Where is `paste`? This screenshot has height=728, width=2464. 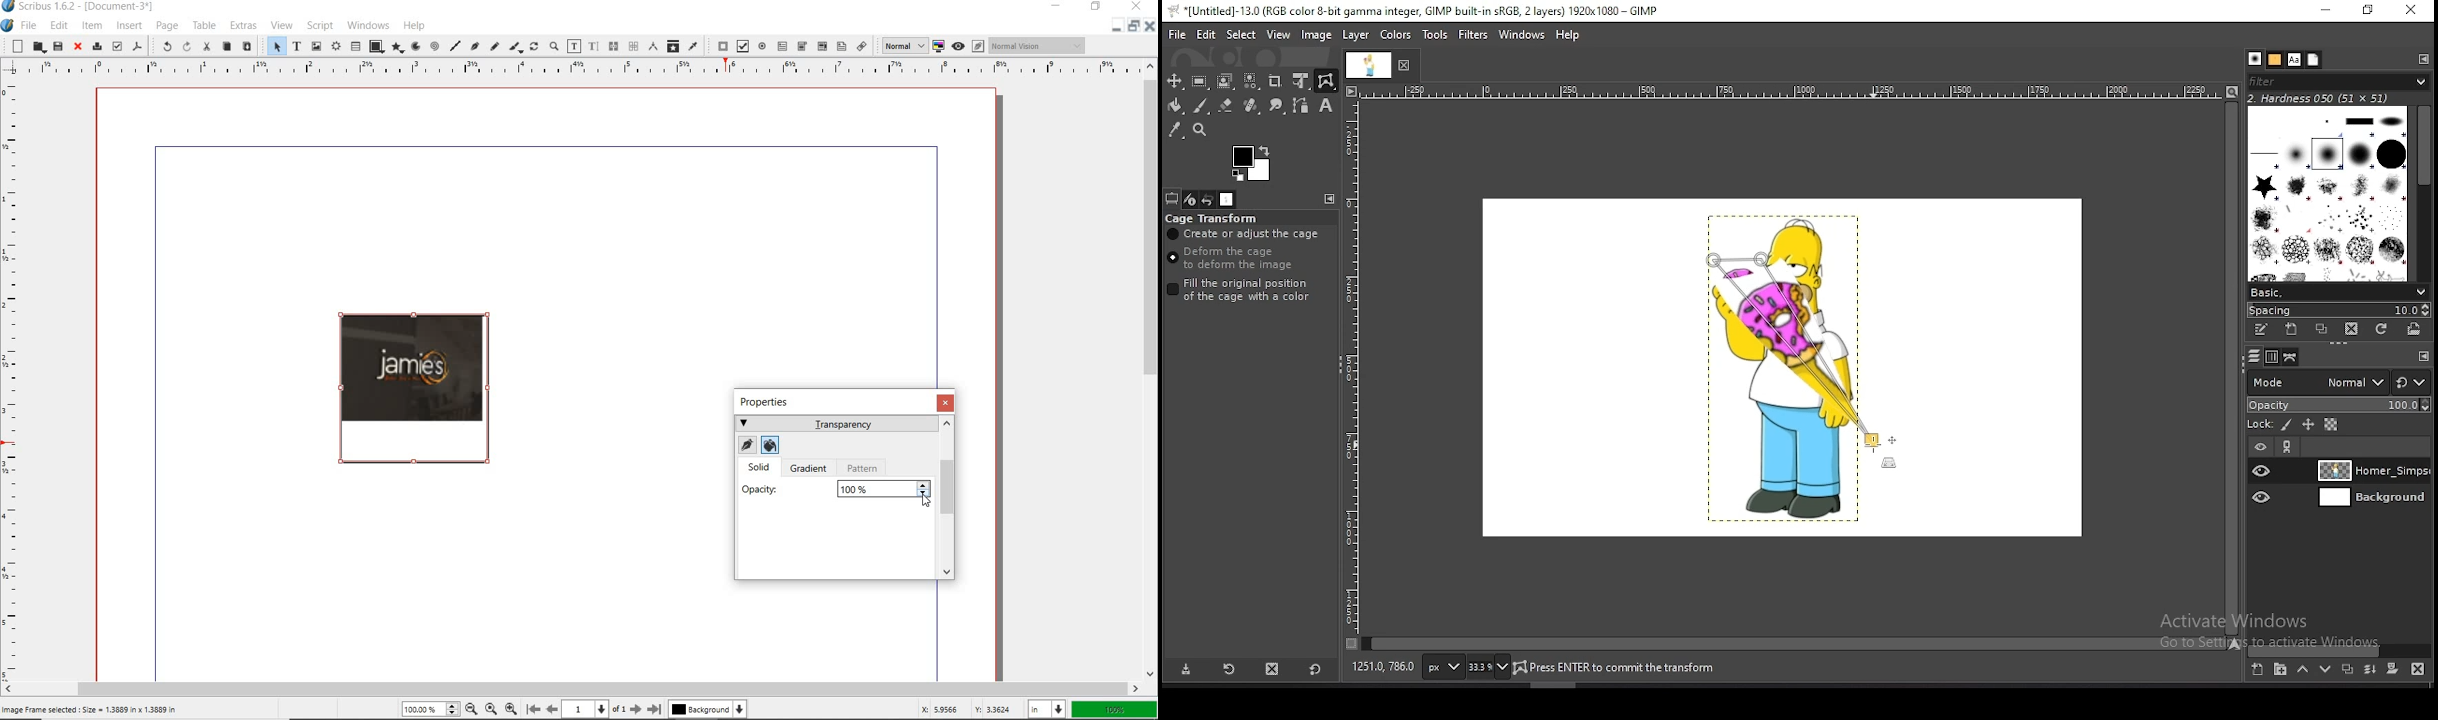
paste is located at coordinates (248, 47).